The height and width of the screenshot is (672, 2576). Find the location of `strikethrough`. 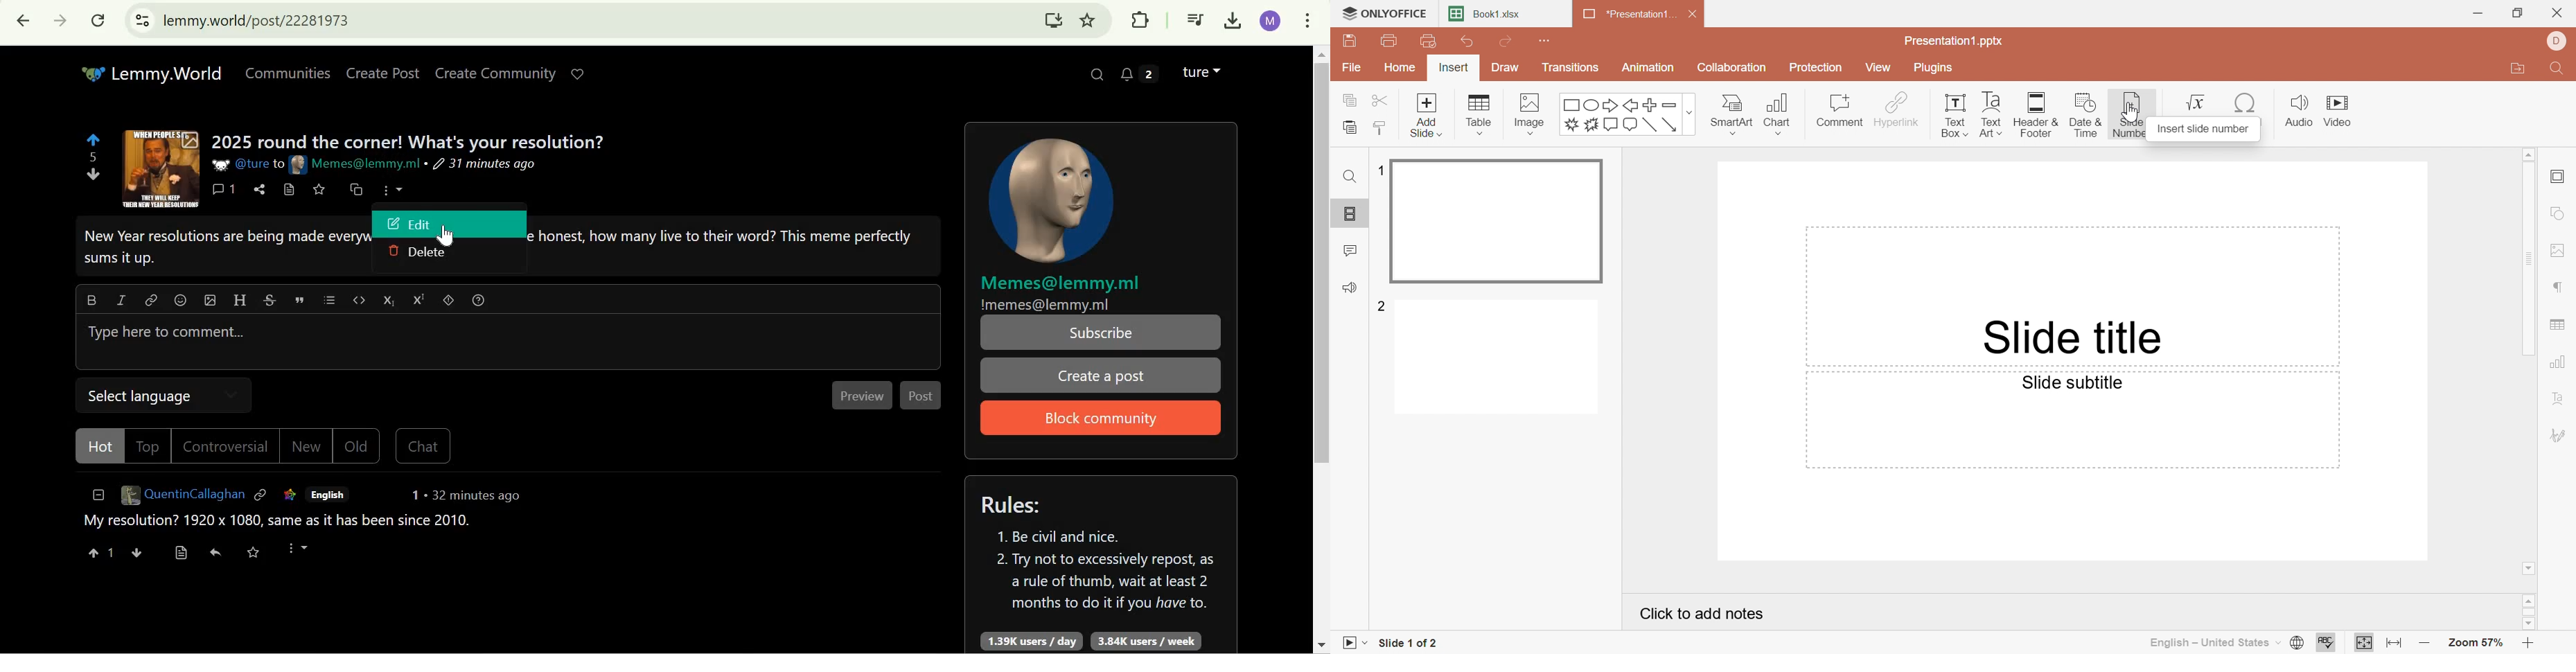

strikethrough is located at coordinates (270, 299).